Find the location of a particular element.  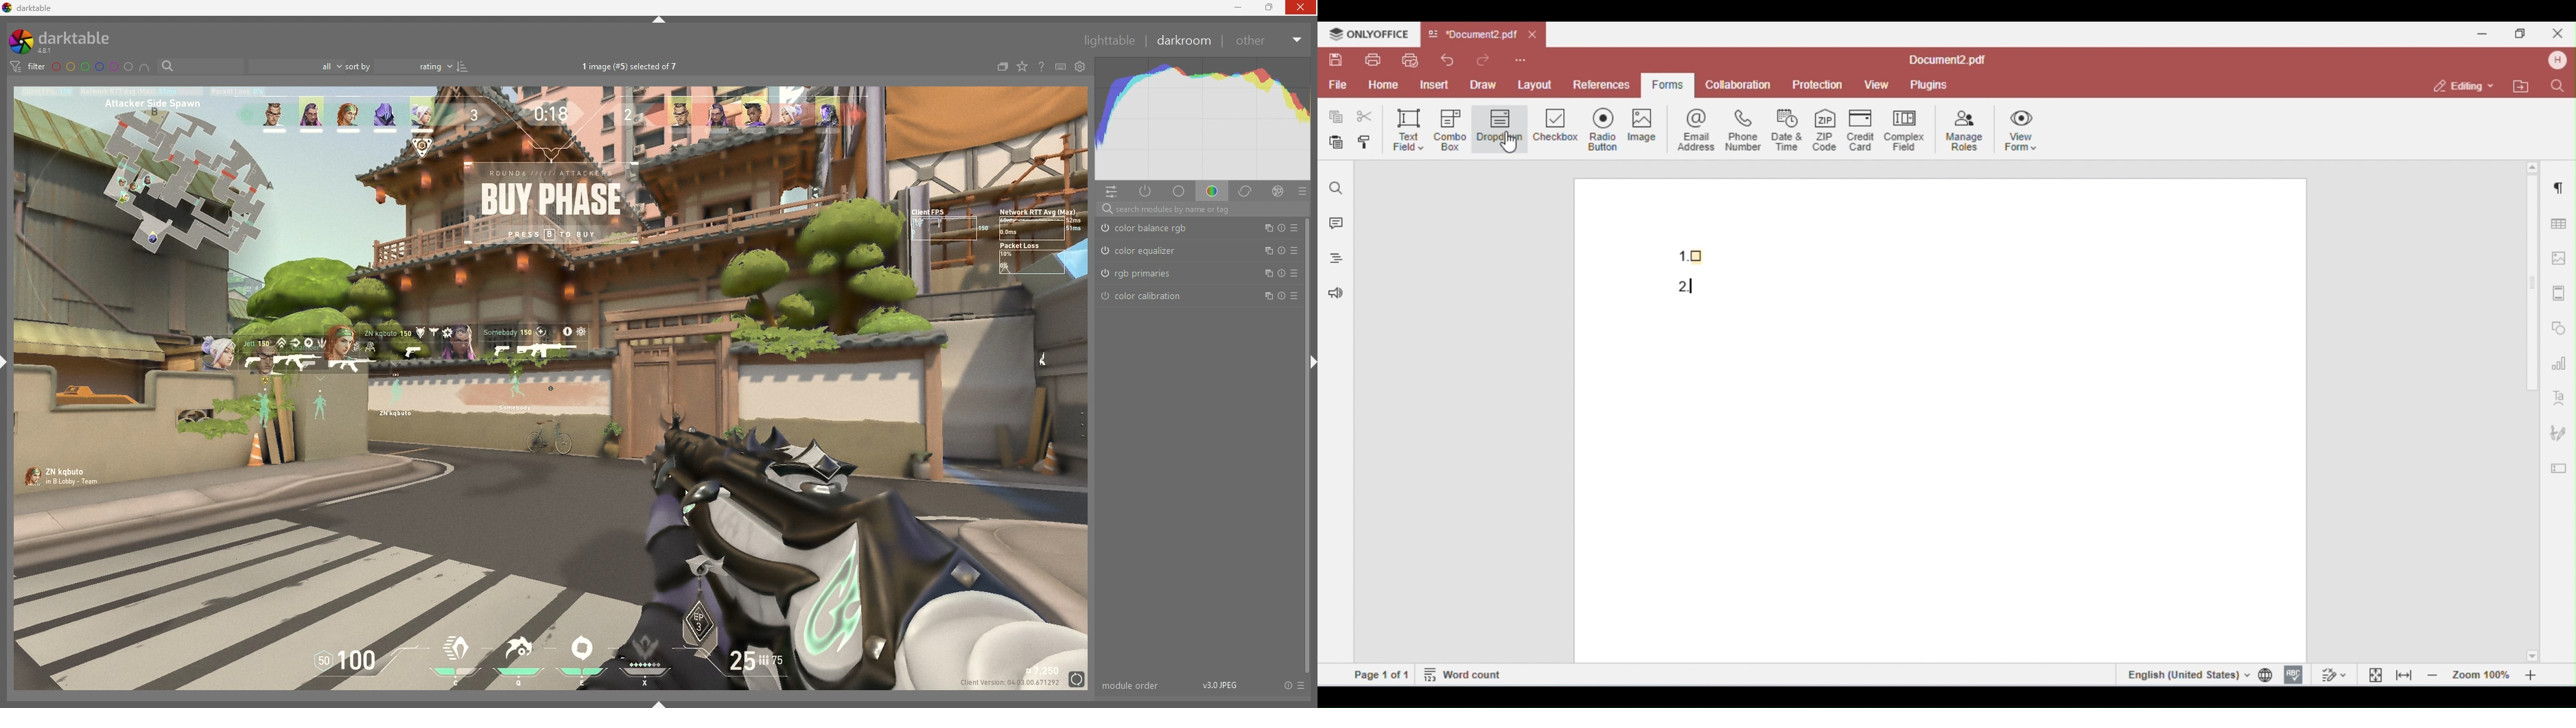

show is located at coordinates (659, 703).